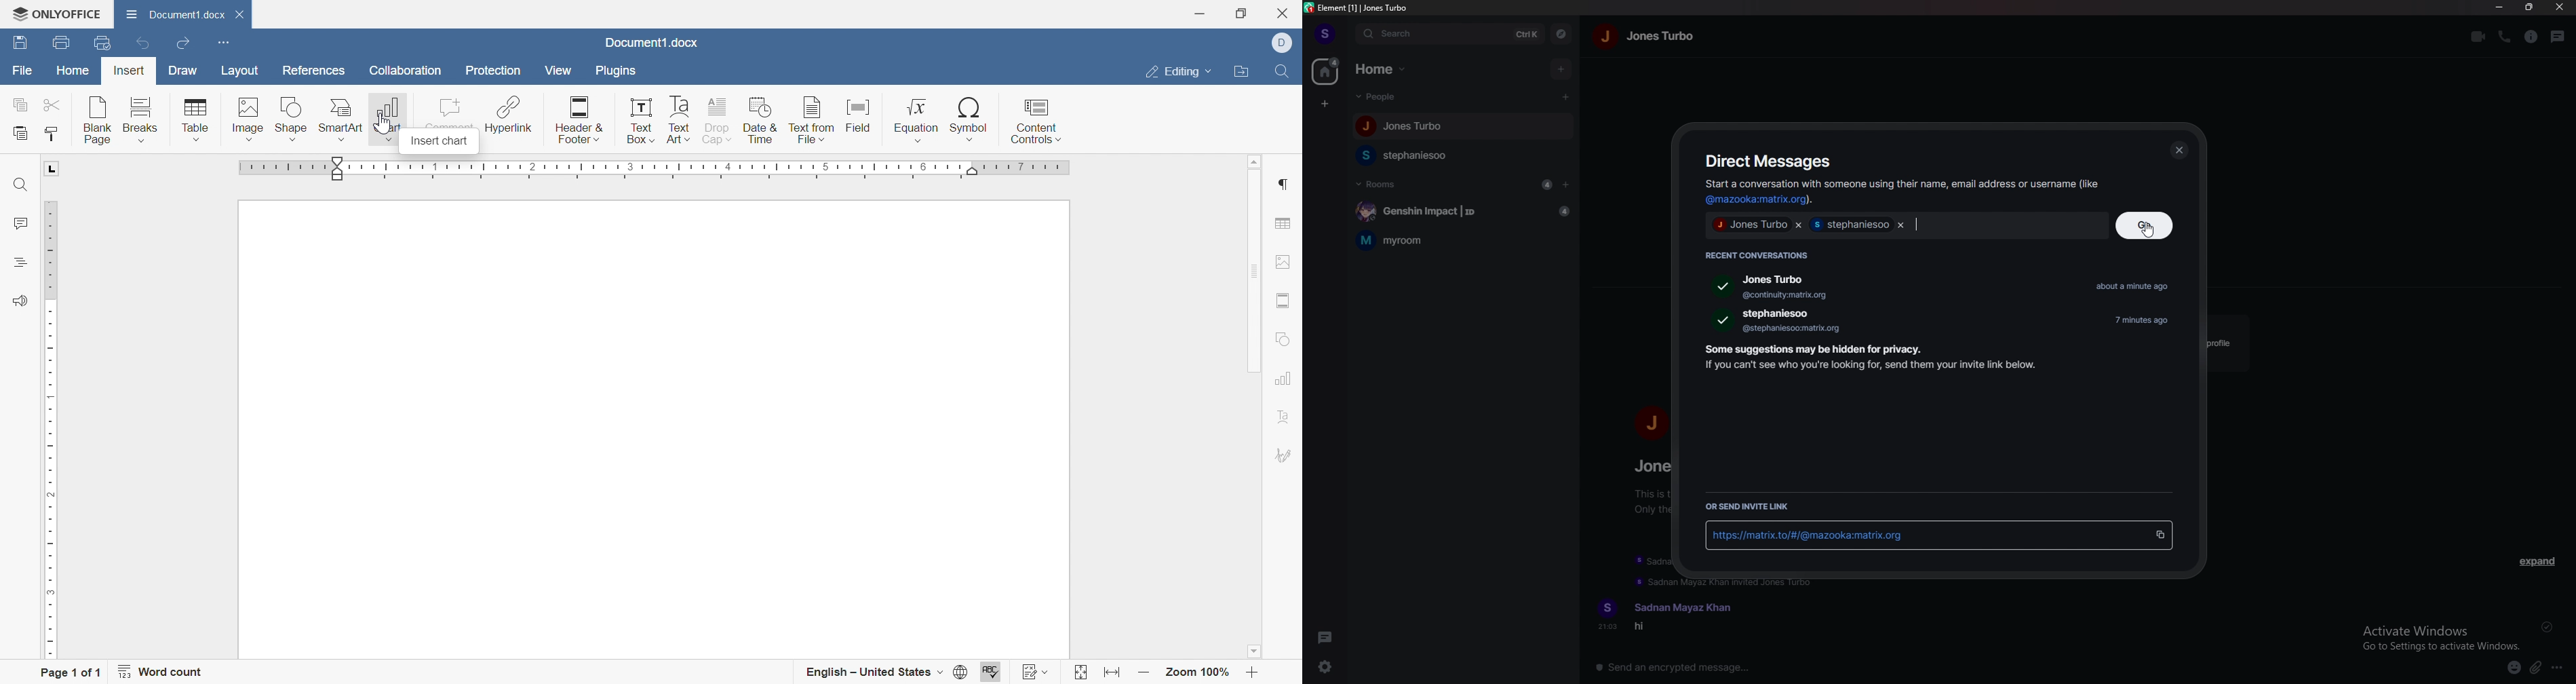  What do you see at coordinates (1049, 671) in the screenshot?
I see `Drop Down` at bounding box center [1049, 671].